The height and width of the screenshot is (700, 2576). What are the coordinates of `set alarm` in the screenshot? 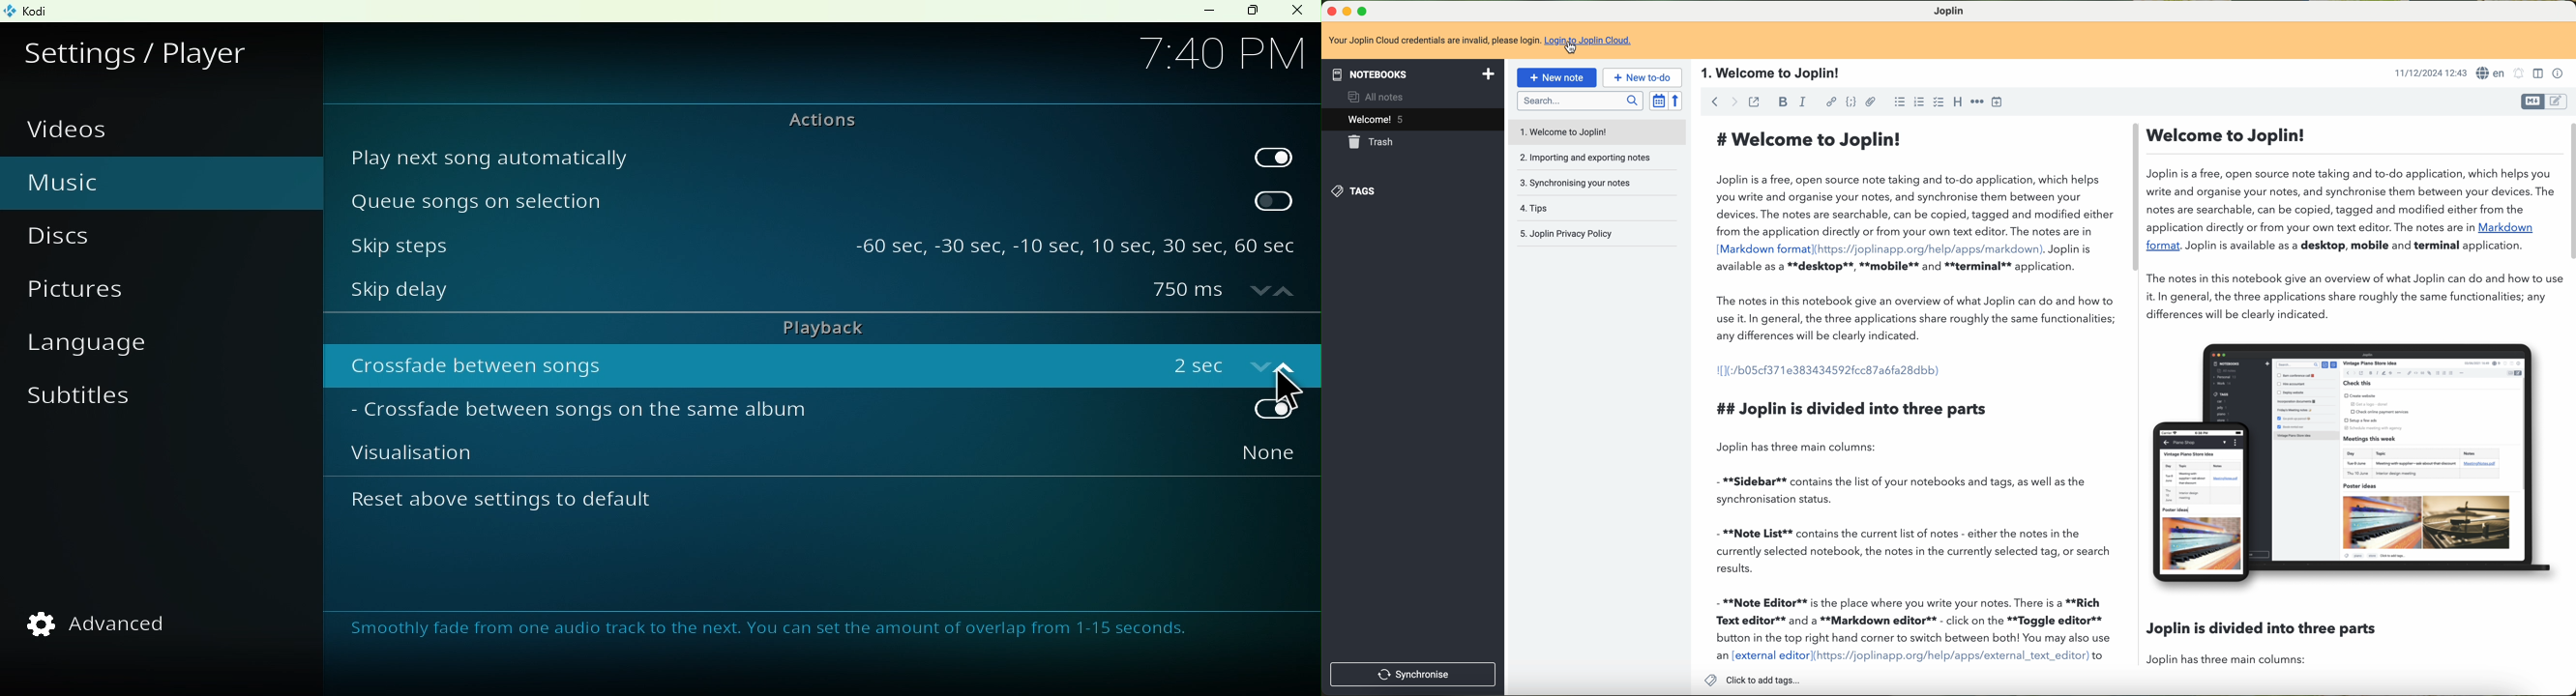 It's located at (2519, 74).